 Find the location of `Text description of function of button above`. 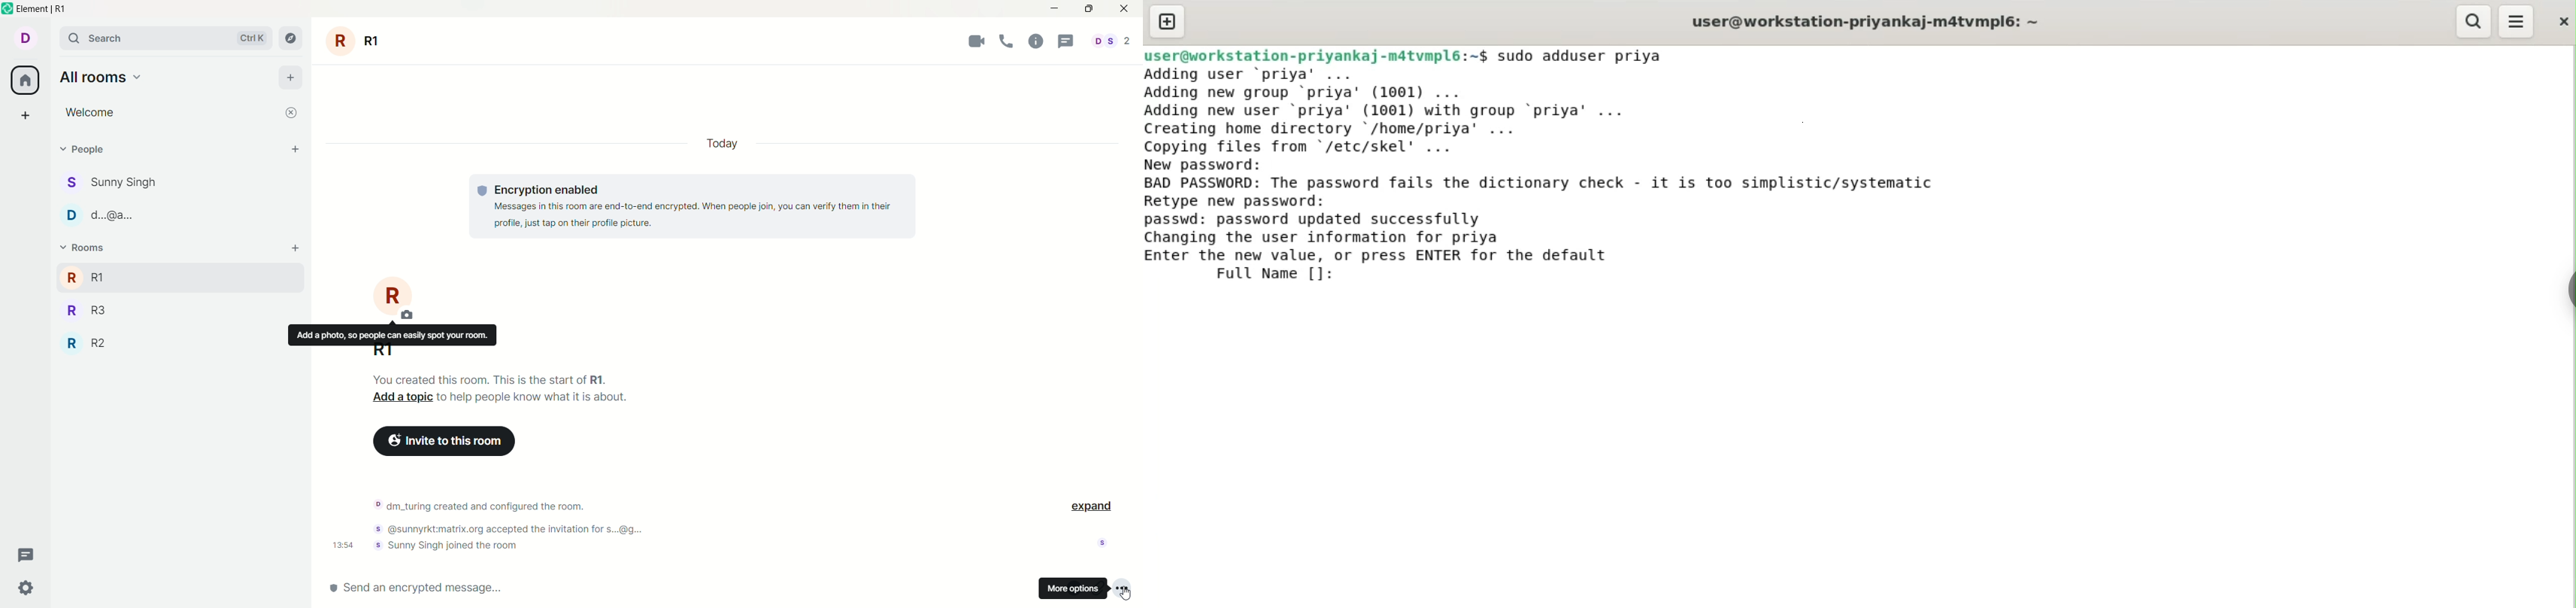

Text description of function of button above is located at coordinates (393, 334).